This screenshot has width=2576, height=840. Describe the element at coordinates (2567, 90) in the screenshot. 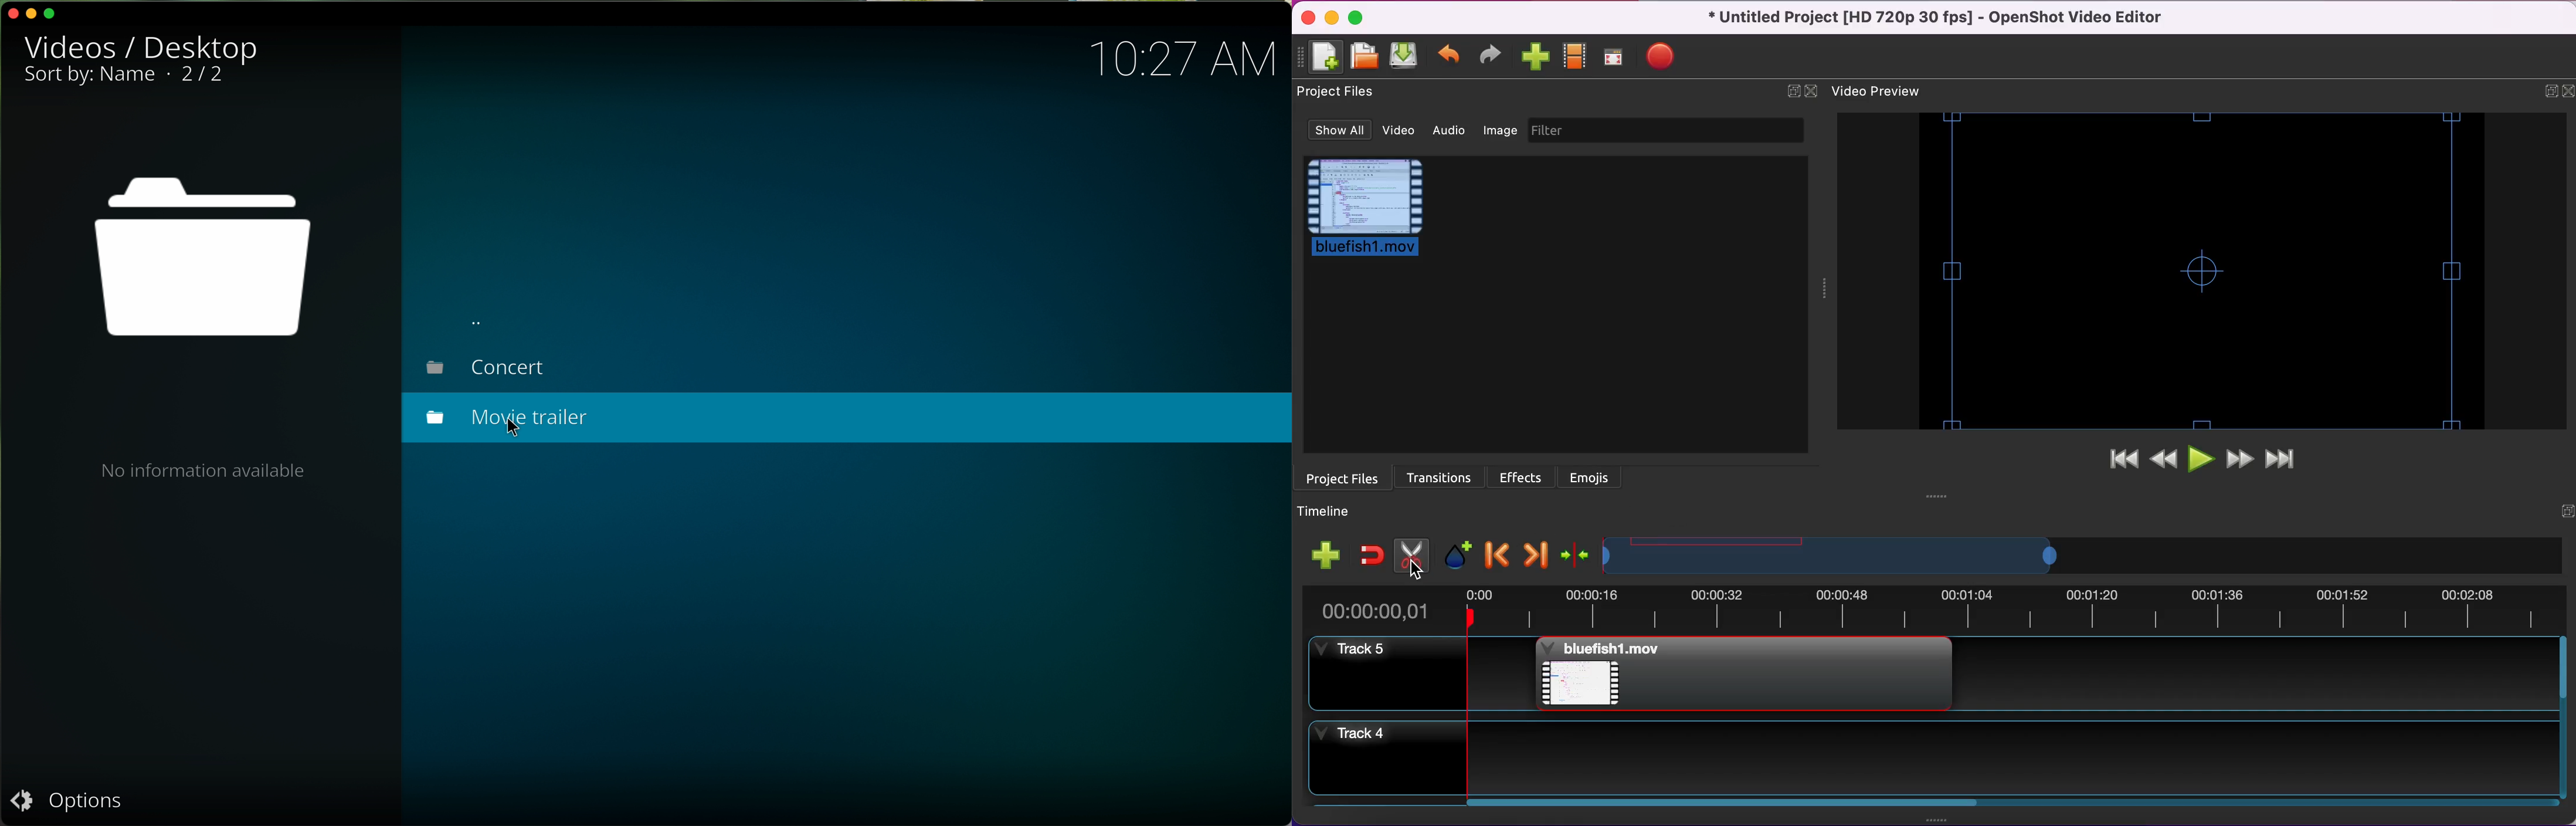

I see `close` at that location.